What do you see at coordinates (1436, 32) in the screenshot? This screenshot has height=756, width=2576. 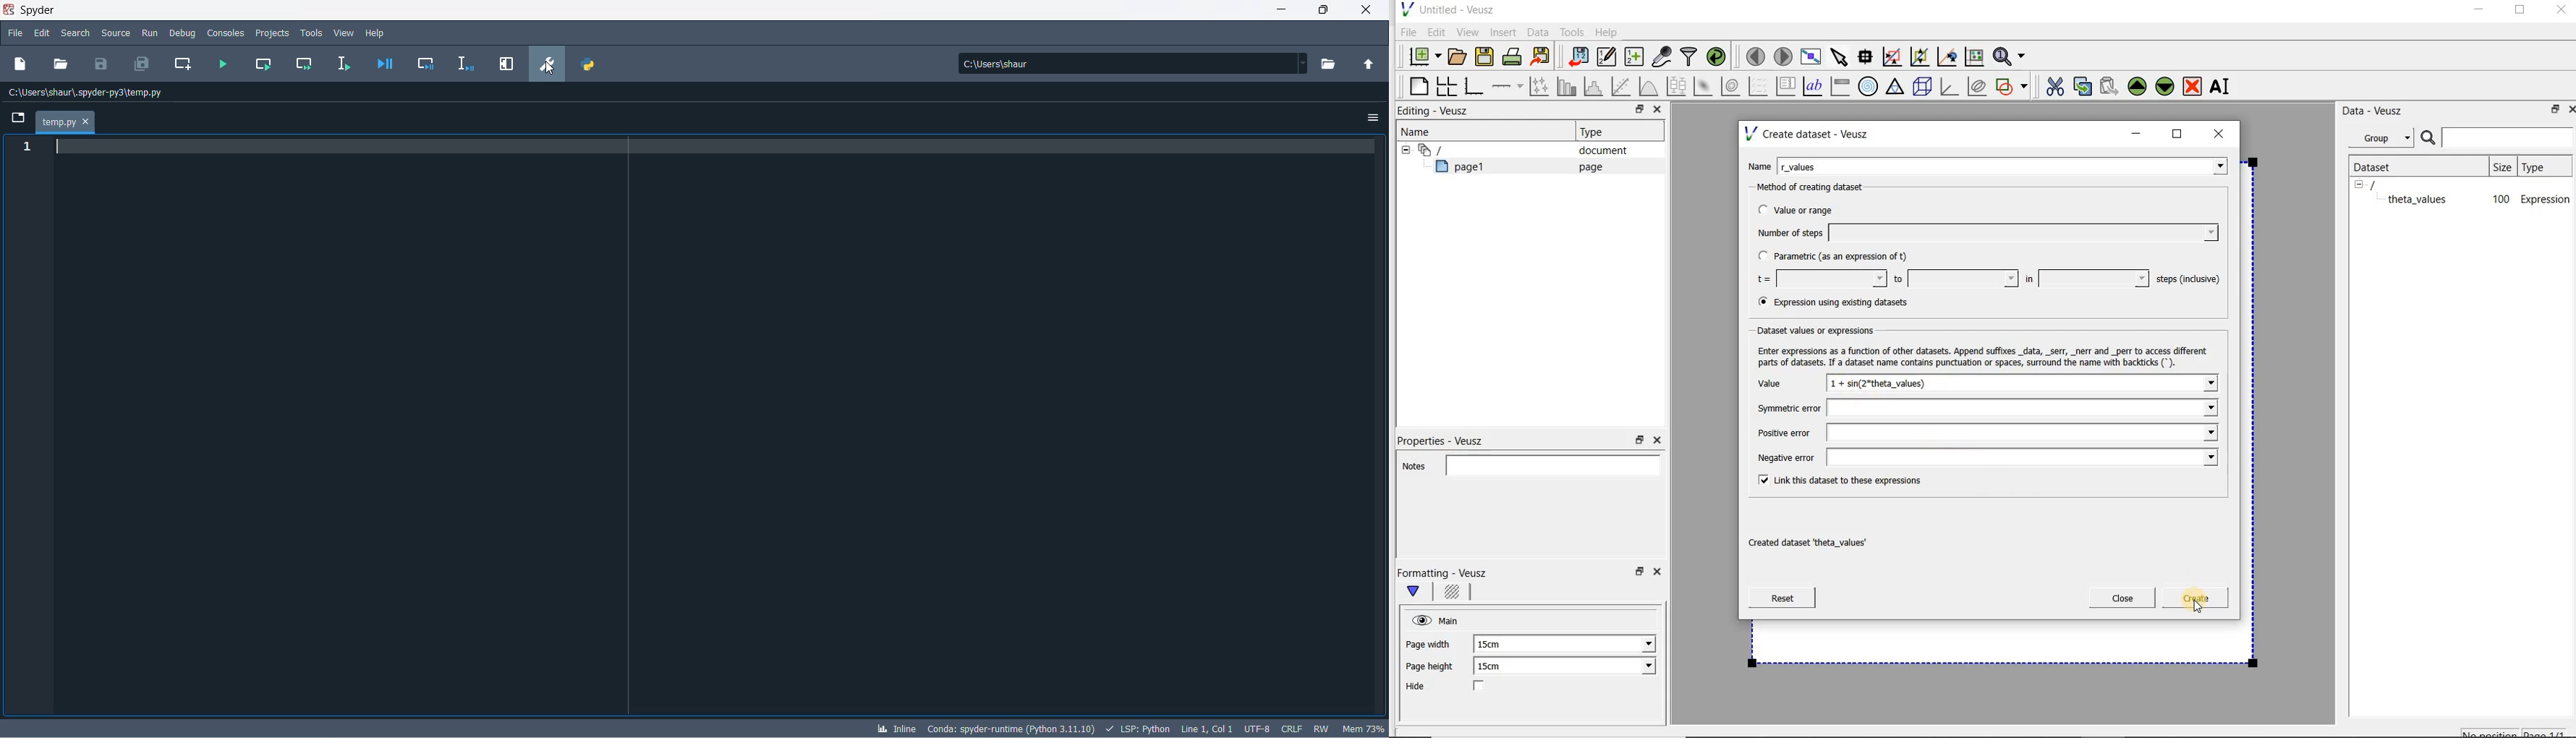 I see `Edit` at bounding box center [1436, 32].